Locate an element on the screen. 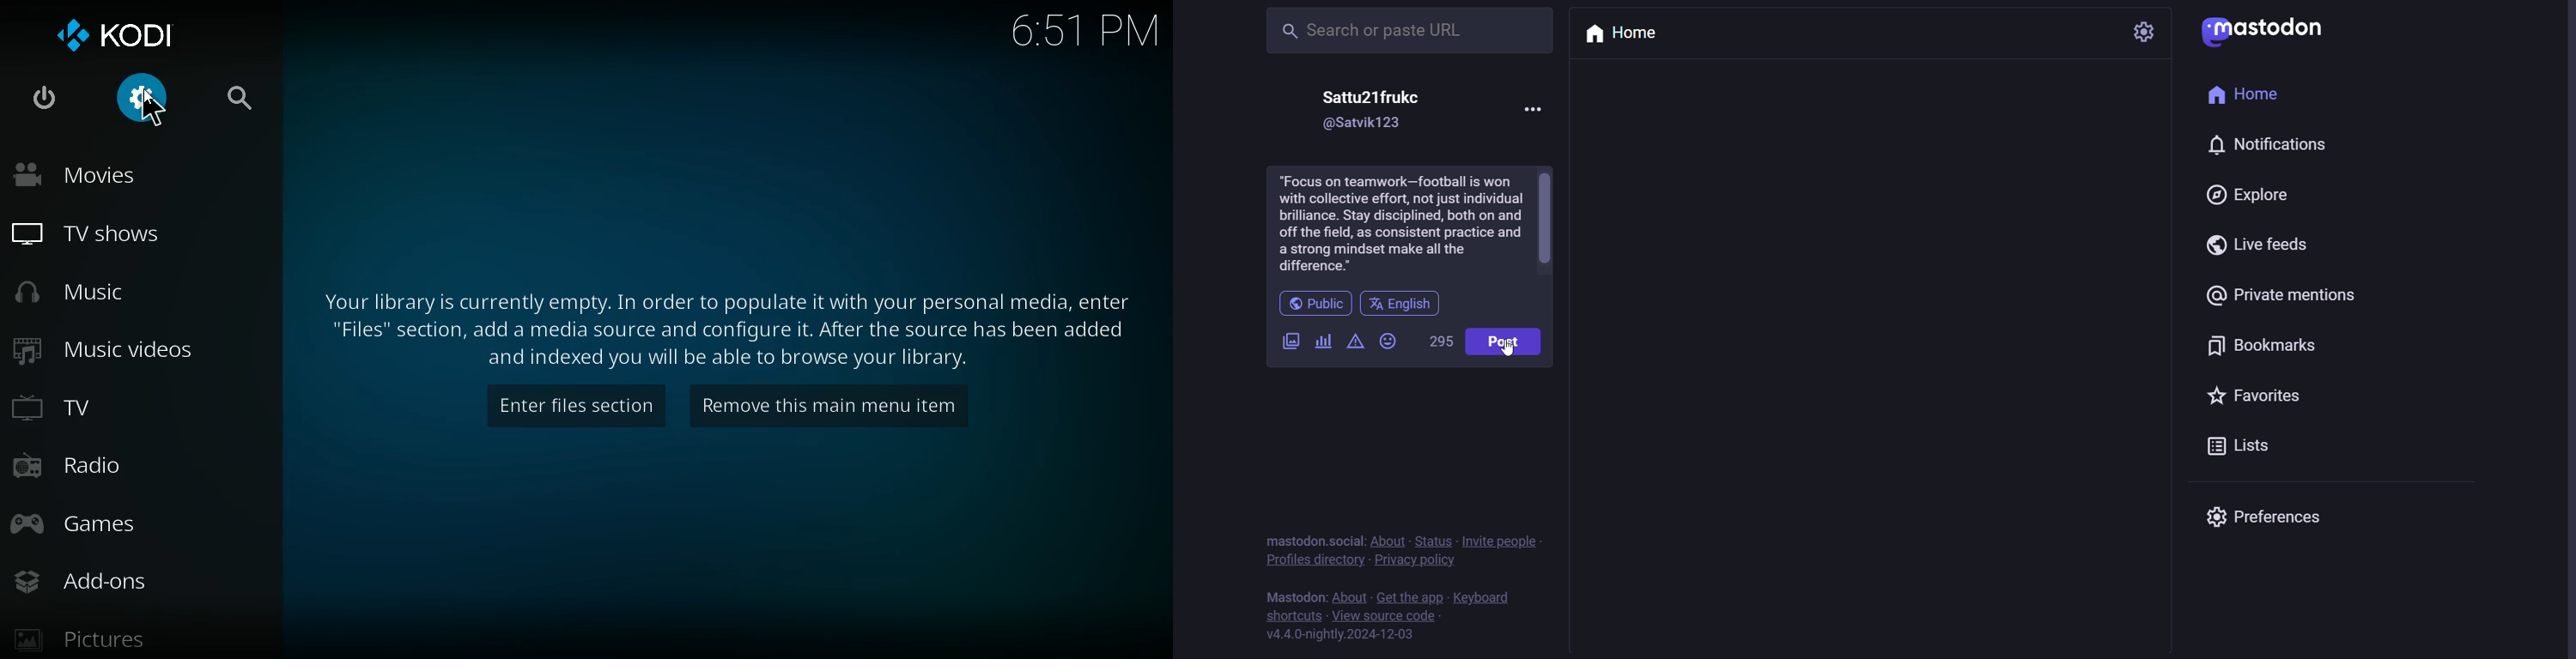 This screenshot has height=672, width=2576. private mention is located at coordinates (2277, 293).